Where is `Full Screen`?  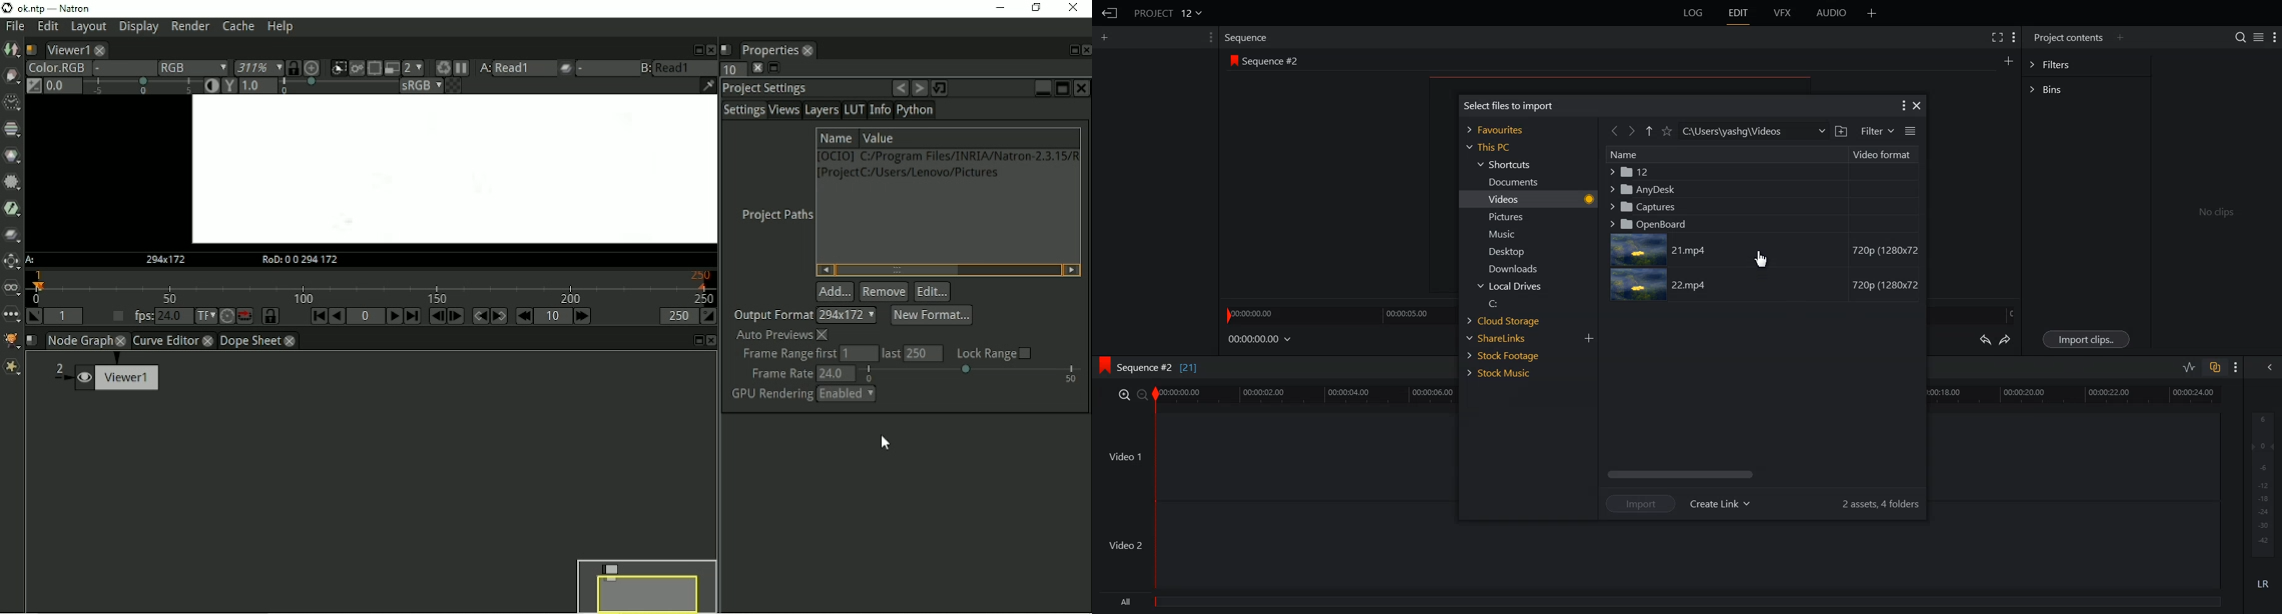 Full Screen is located at coordinates (1999, 37).